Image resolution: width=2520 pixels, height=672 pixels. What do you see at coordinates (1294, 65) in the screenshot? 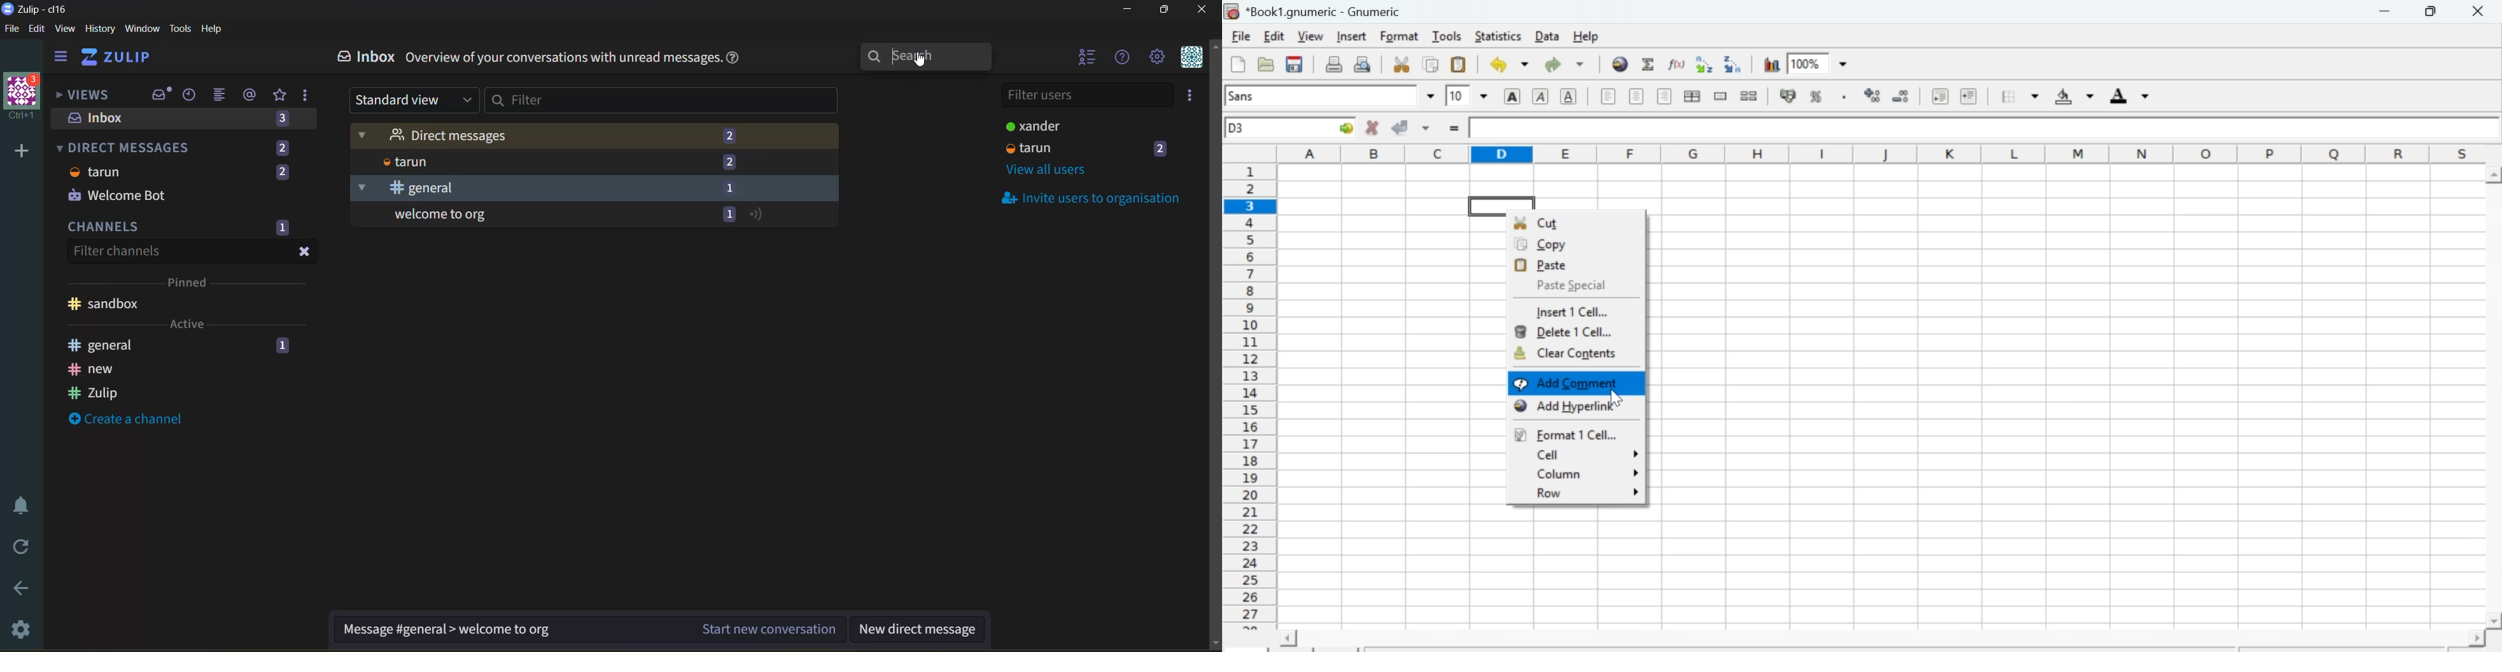
I see `Save` at bounding box center [1294, 65].